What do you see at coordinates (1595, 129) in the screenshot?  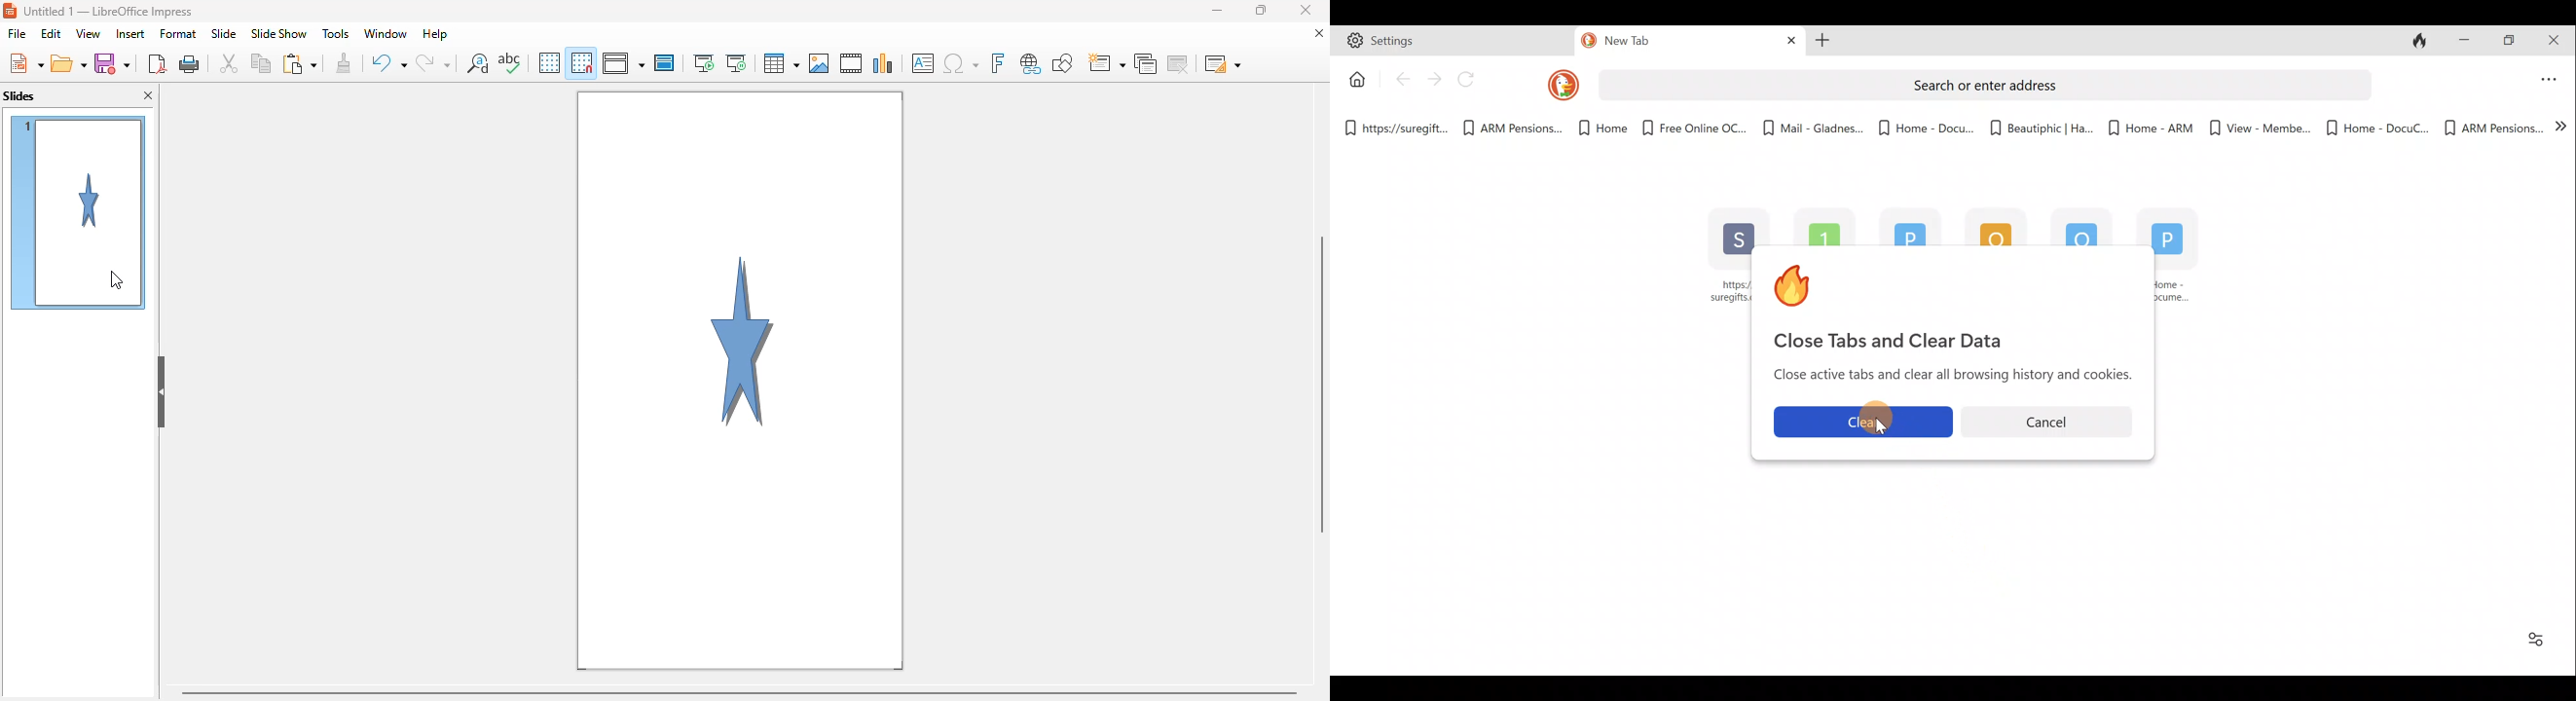 I see `Home` at bounding box center [1595, 129].